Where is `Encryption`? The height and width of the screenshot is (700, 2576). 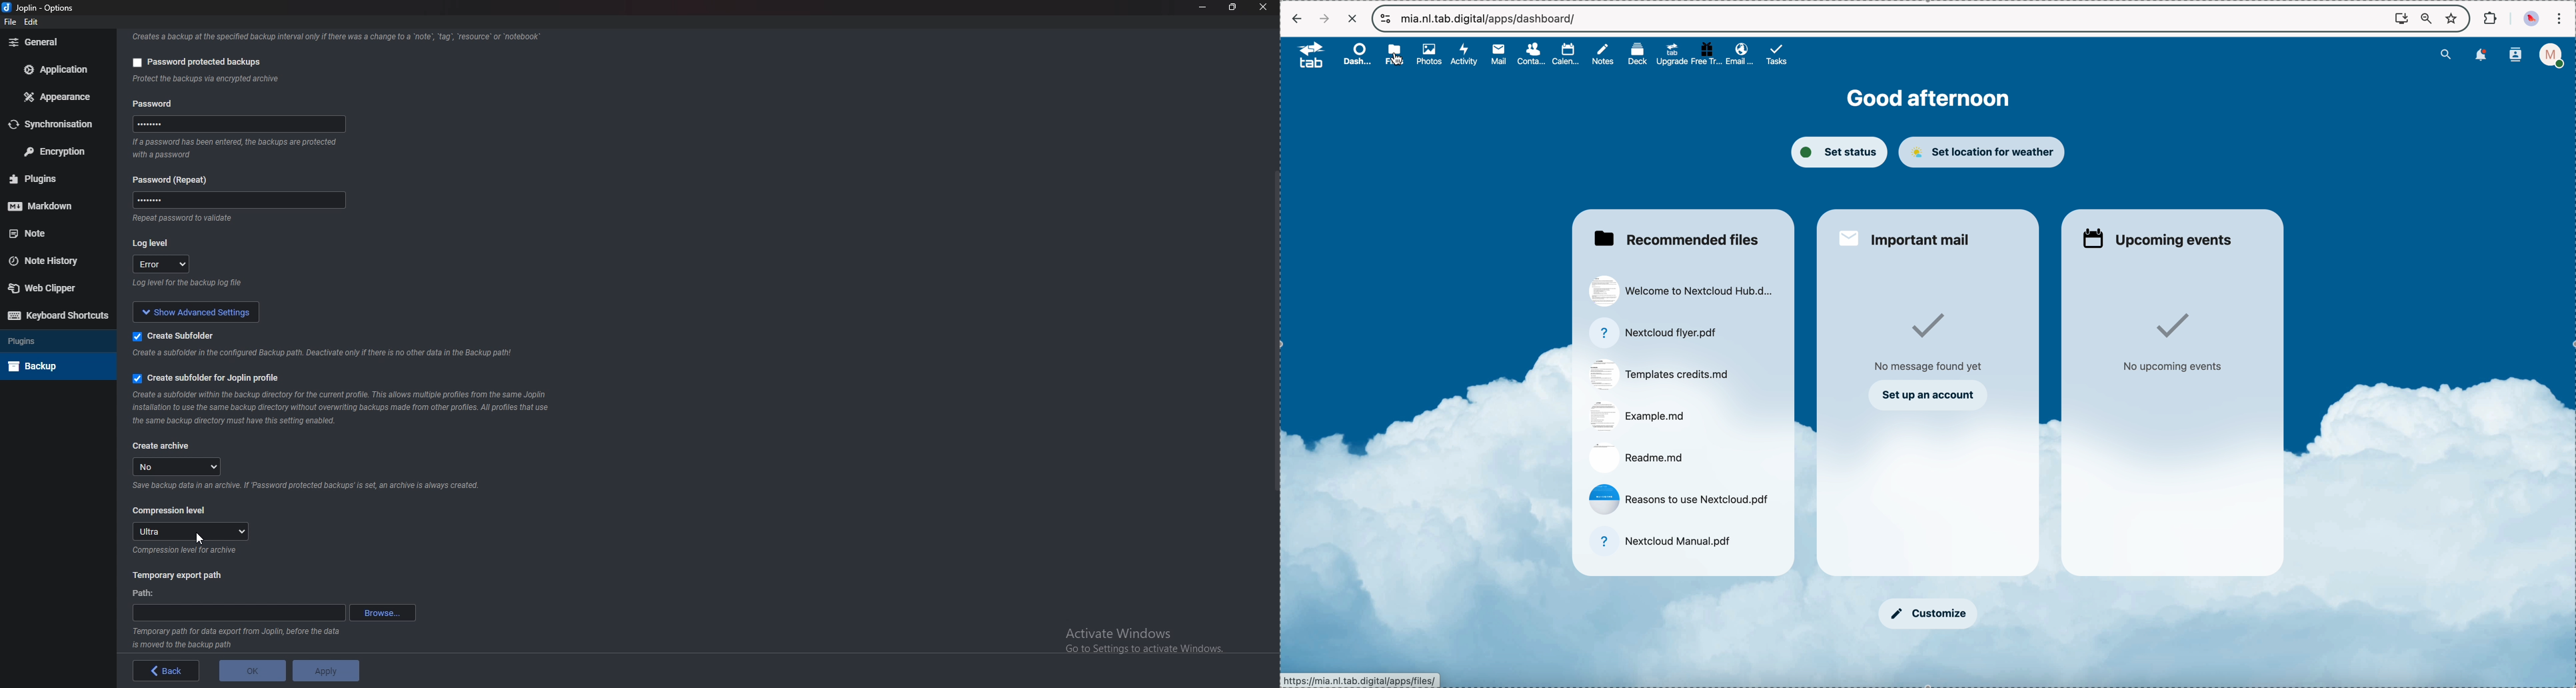 Encryption is located at coordinates (55, 151).